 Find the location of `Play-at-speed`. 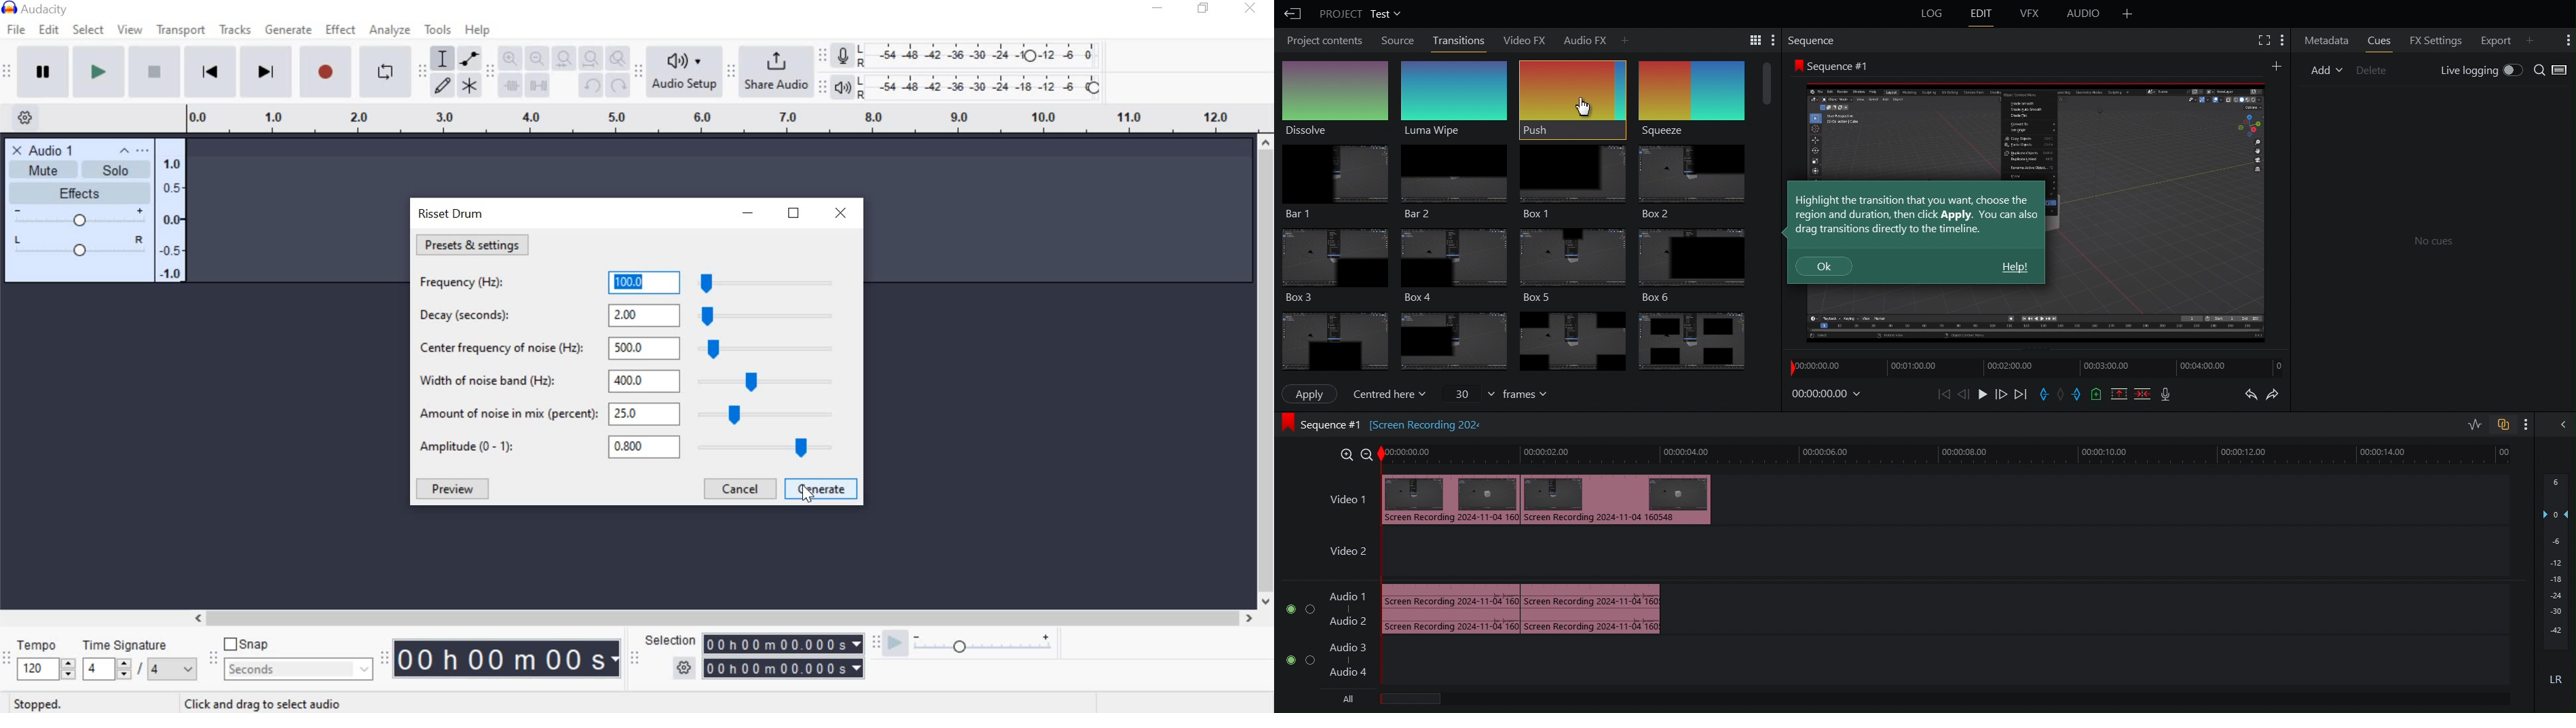

Play-at-speed is located at coordinates (895, 644).